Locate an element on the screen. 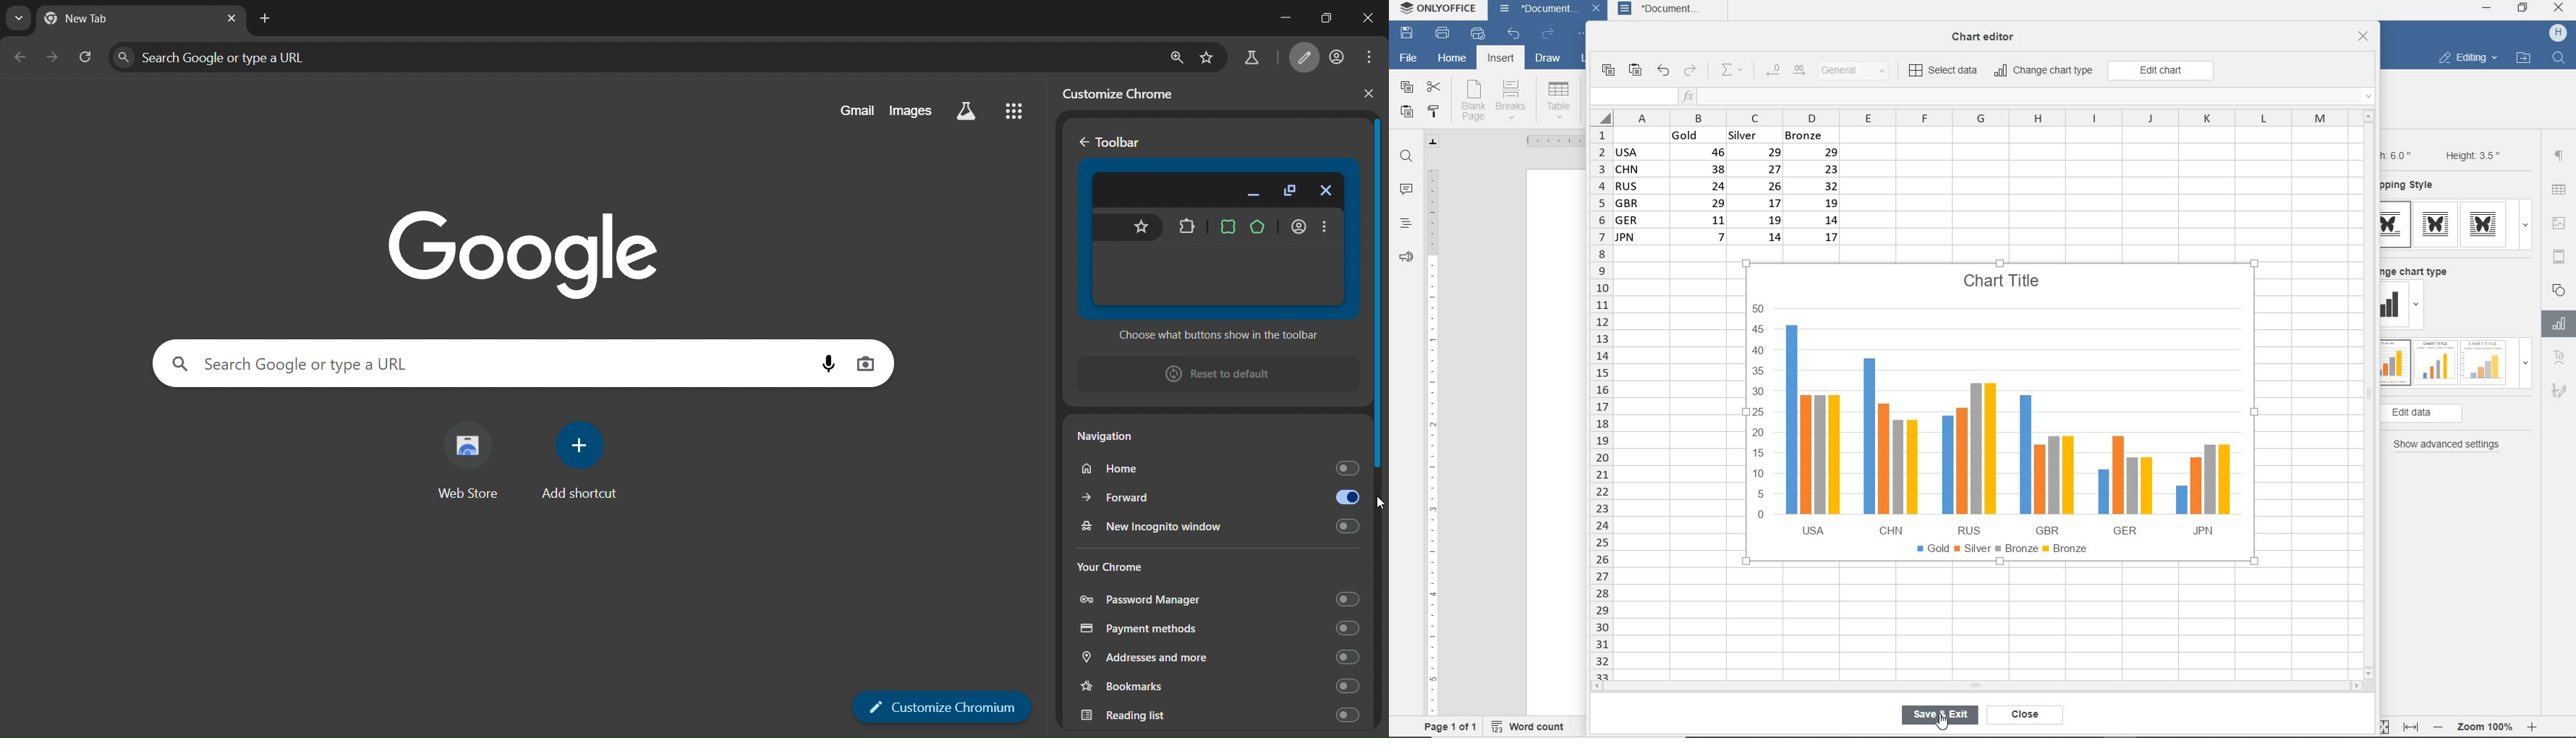  show advanced settings is located at coordinates (2450, 445).